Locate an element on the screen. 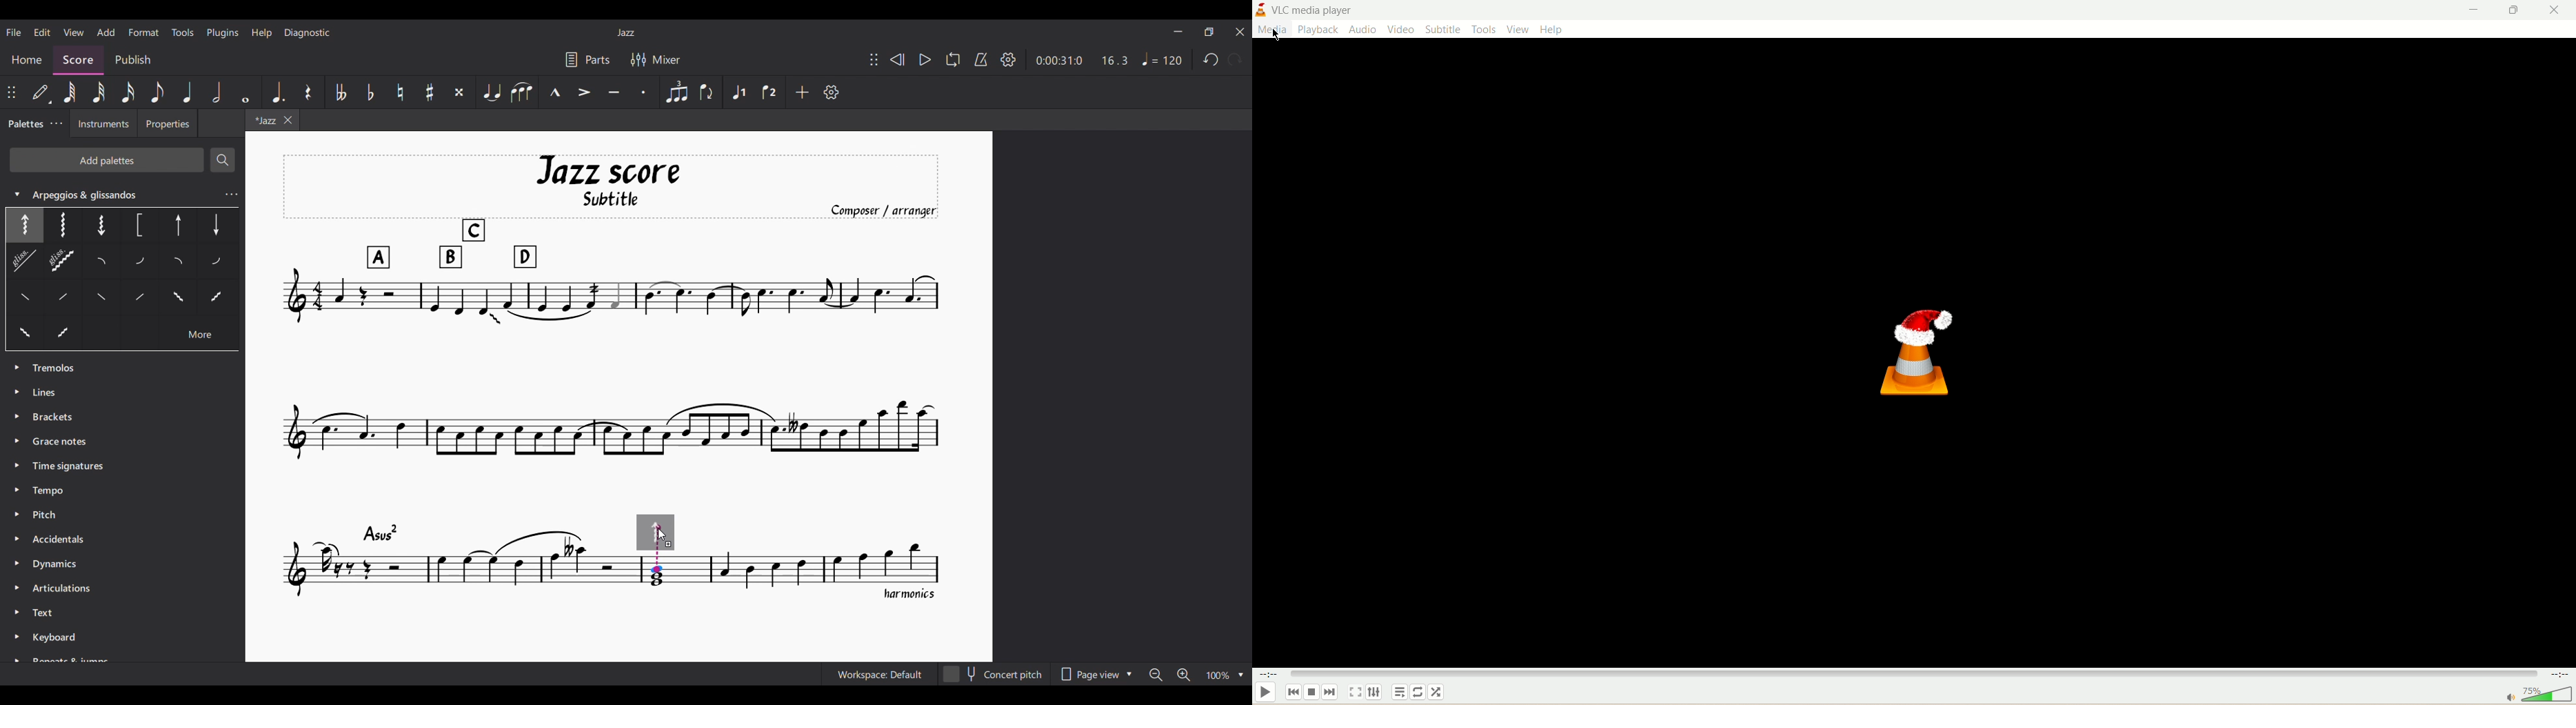 This screenshot has width=2576, height=728. 8th note is located at coordinates (157, 92).